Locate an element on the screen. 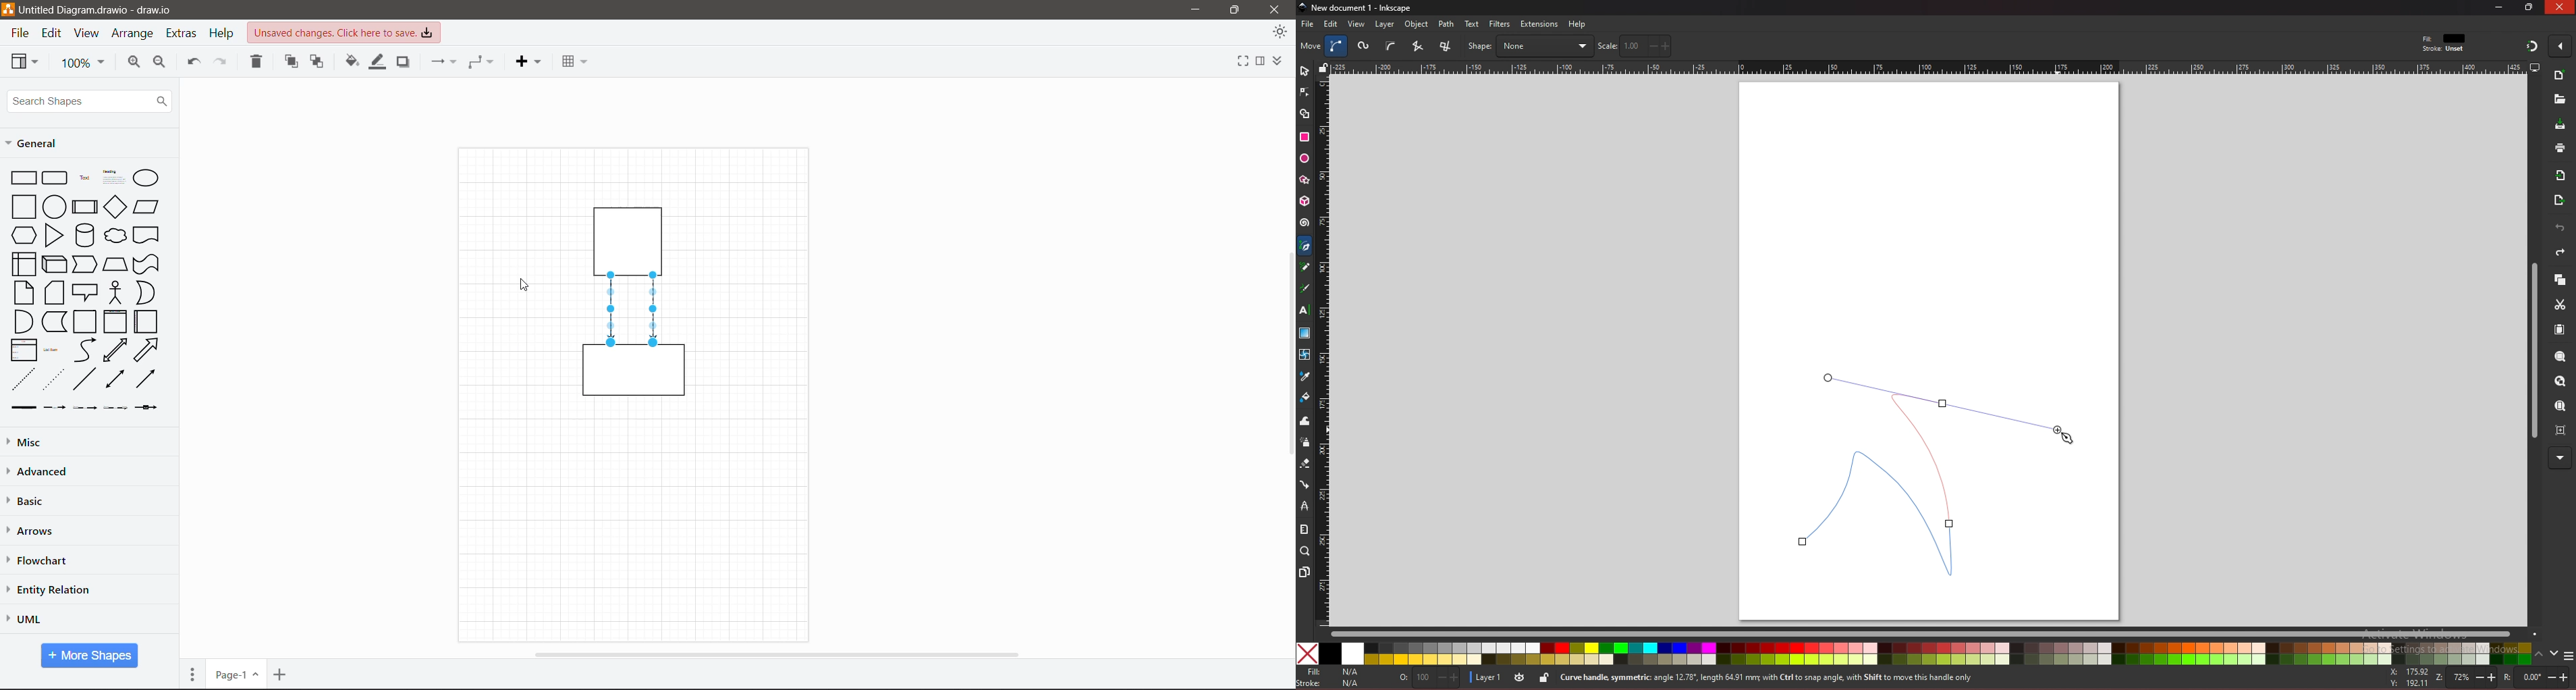  Zoom Out is located at coordinates (161, 64).